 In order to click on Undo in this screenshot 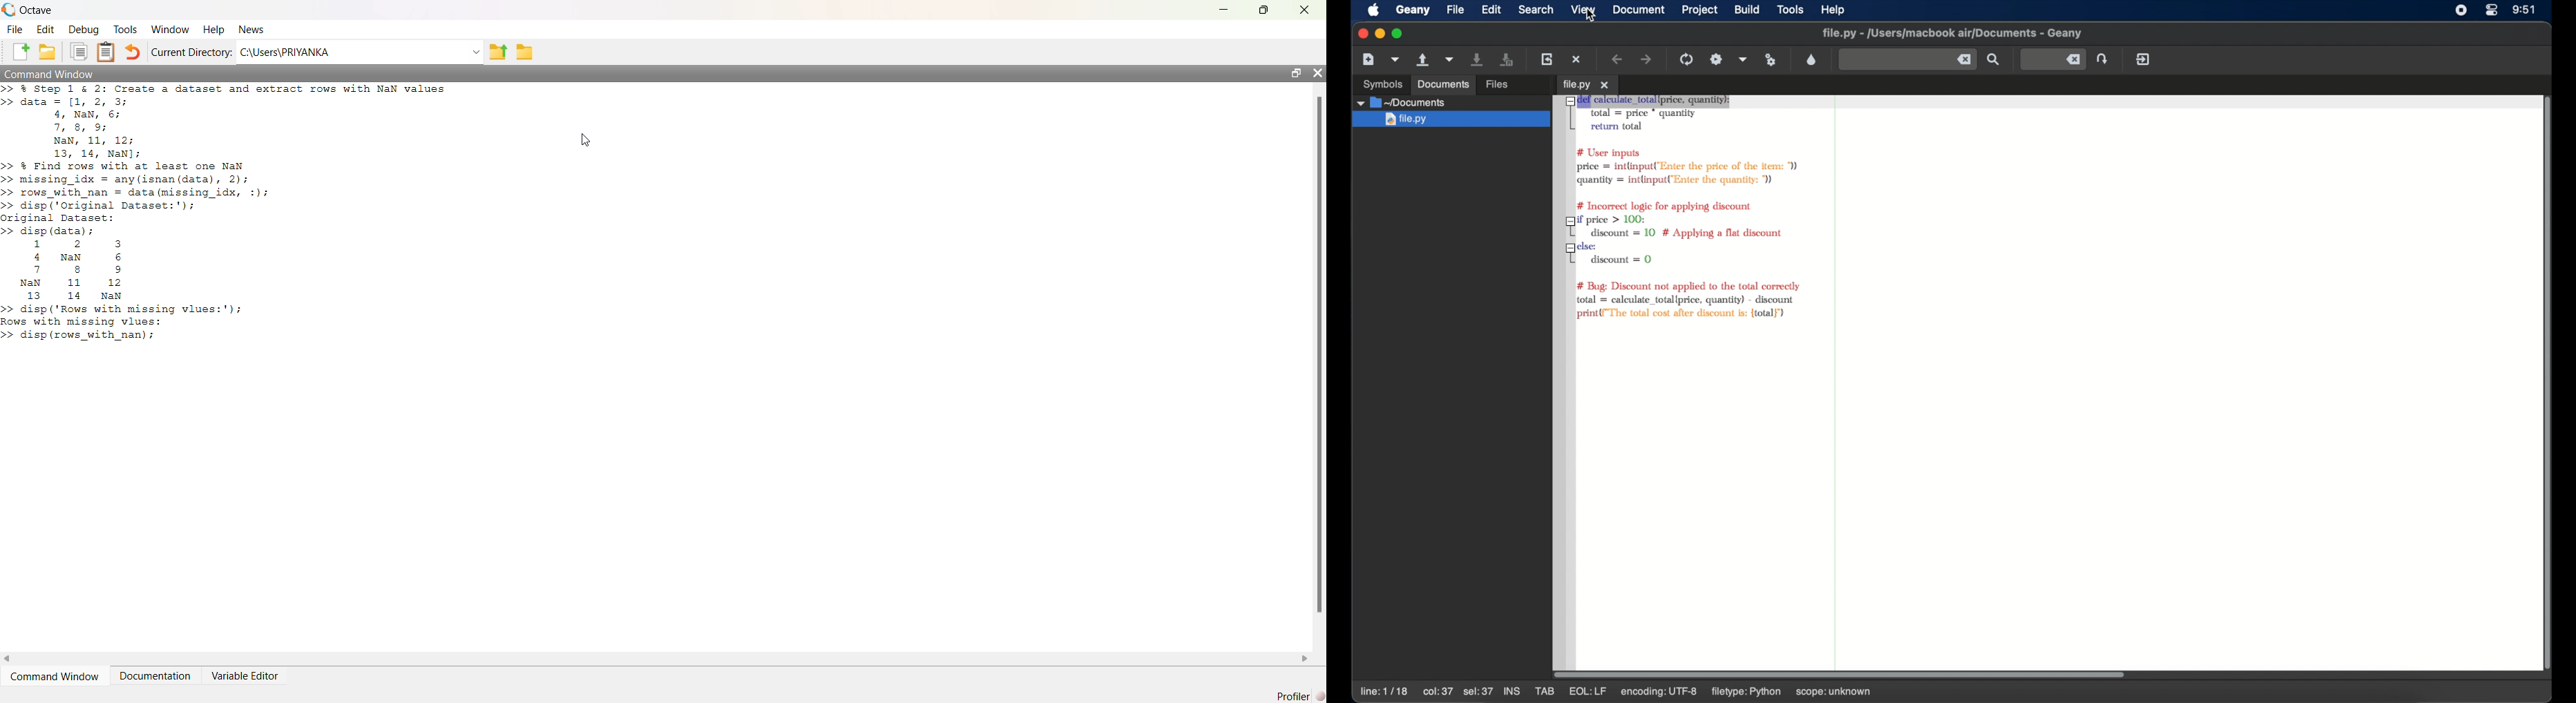, I will do `click(131, 52)`.